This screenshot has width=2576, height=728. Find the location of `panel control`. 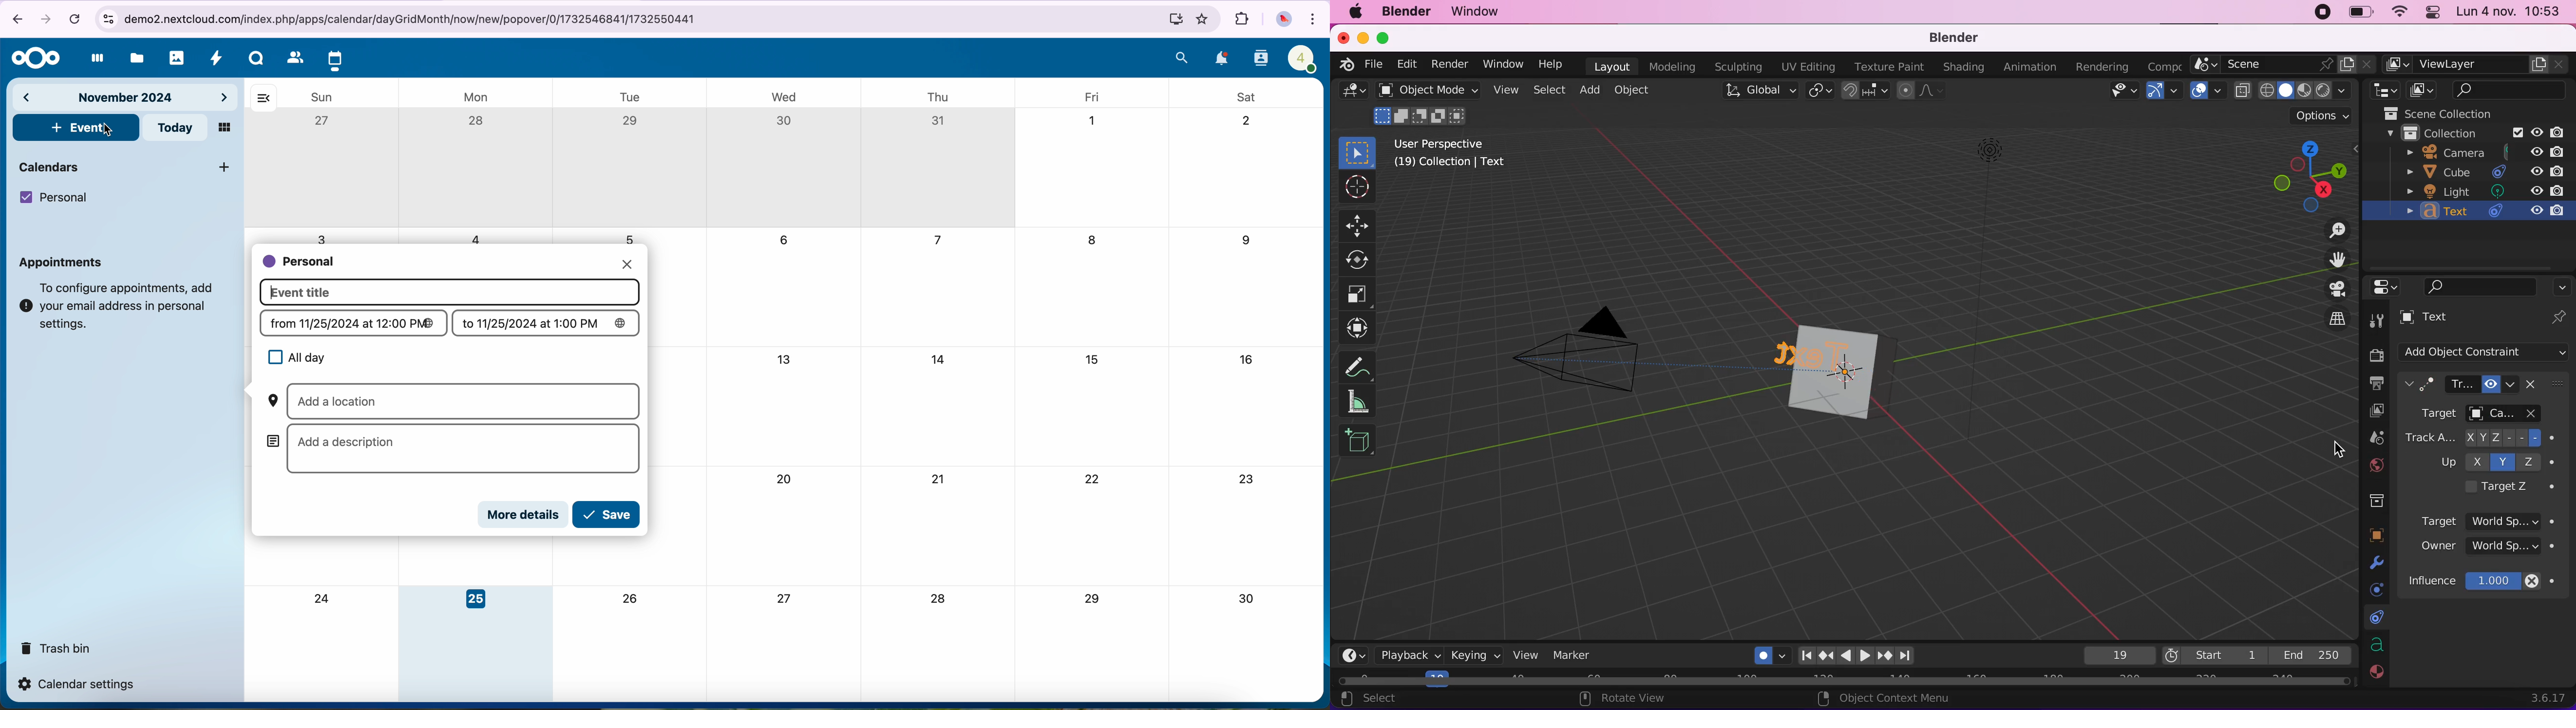

panel control is located at coordinates (2430, 13).